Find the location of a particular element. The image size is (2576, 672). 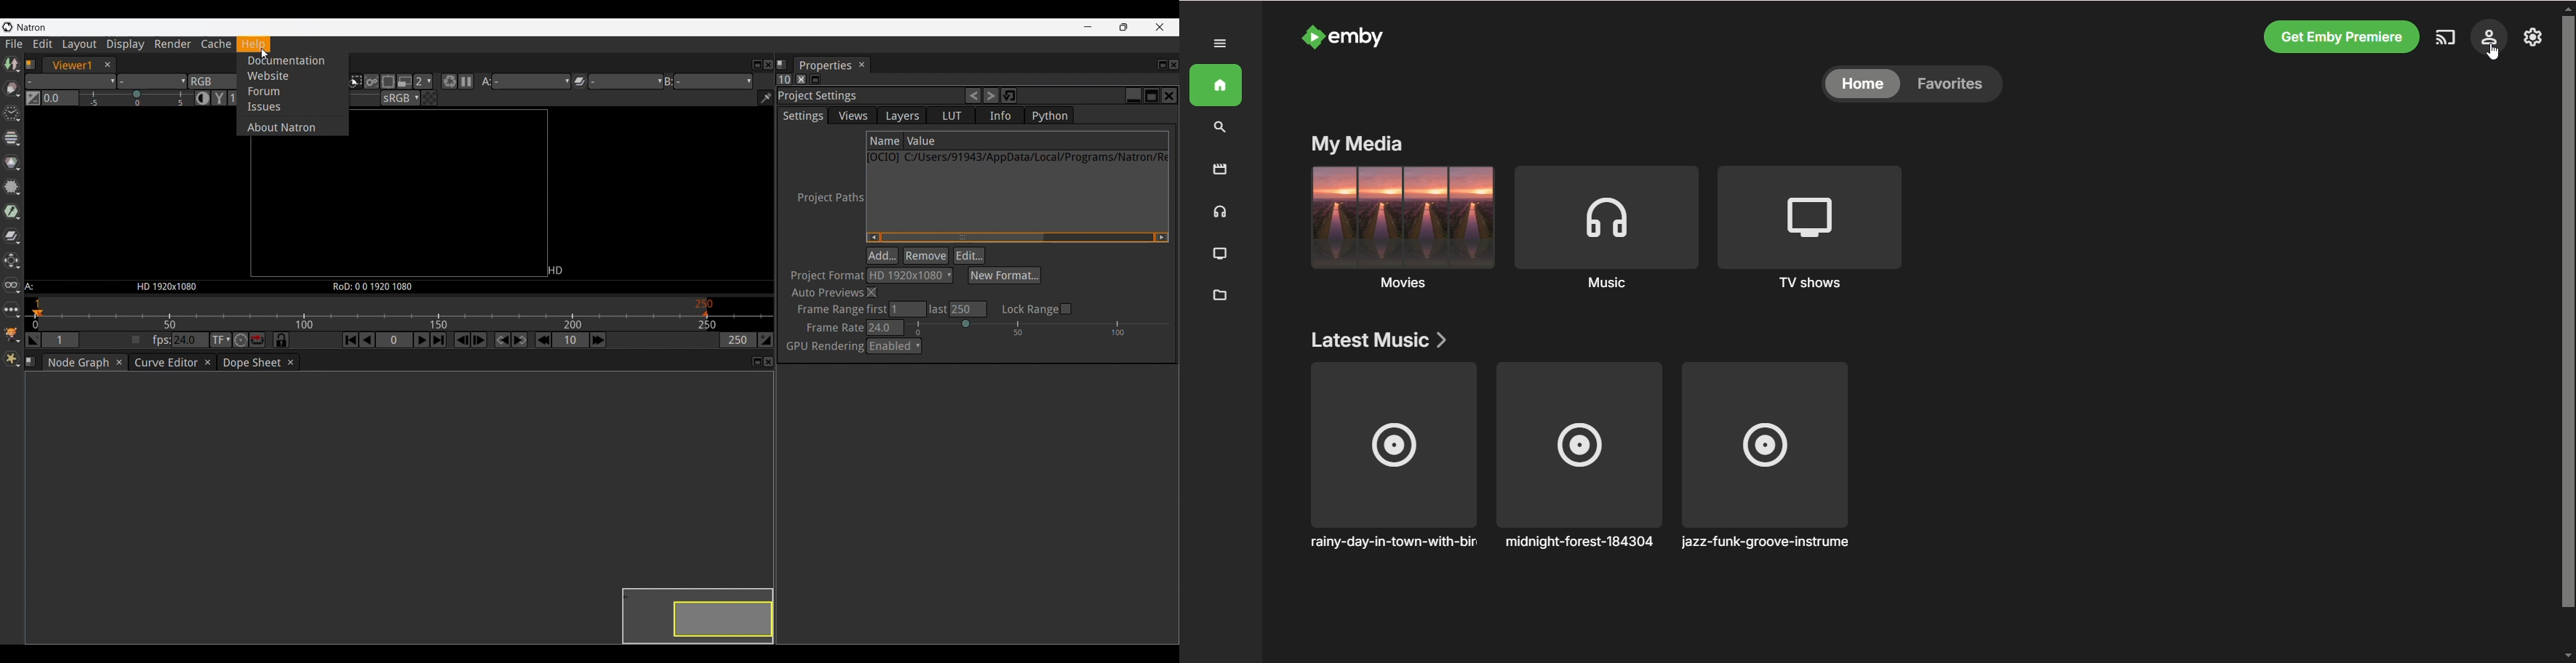

Close pane 3 is located at coordinates (769, 362).